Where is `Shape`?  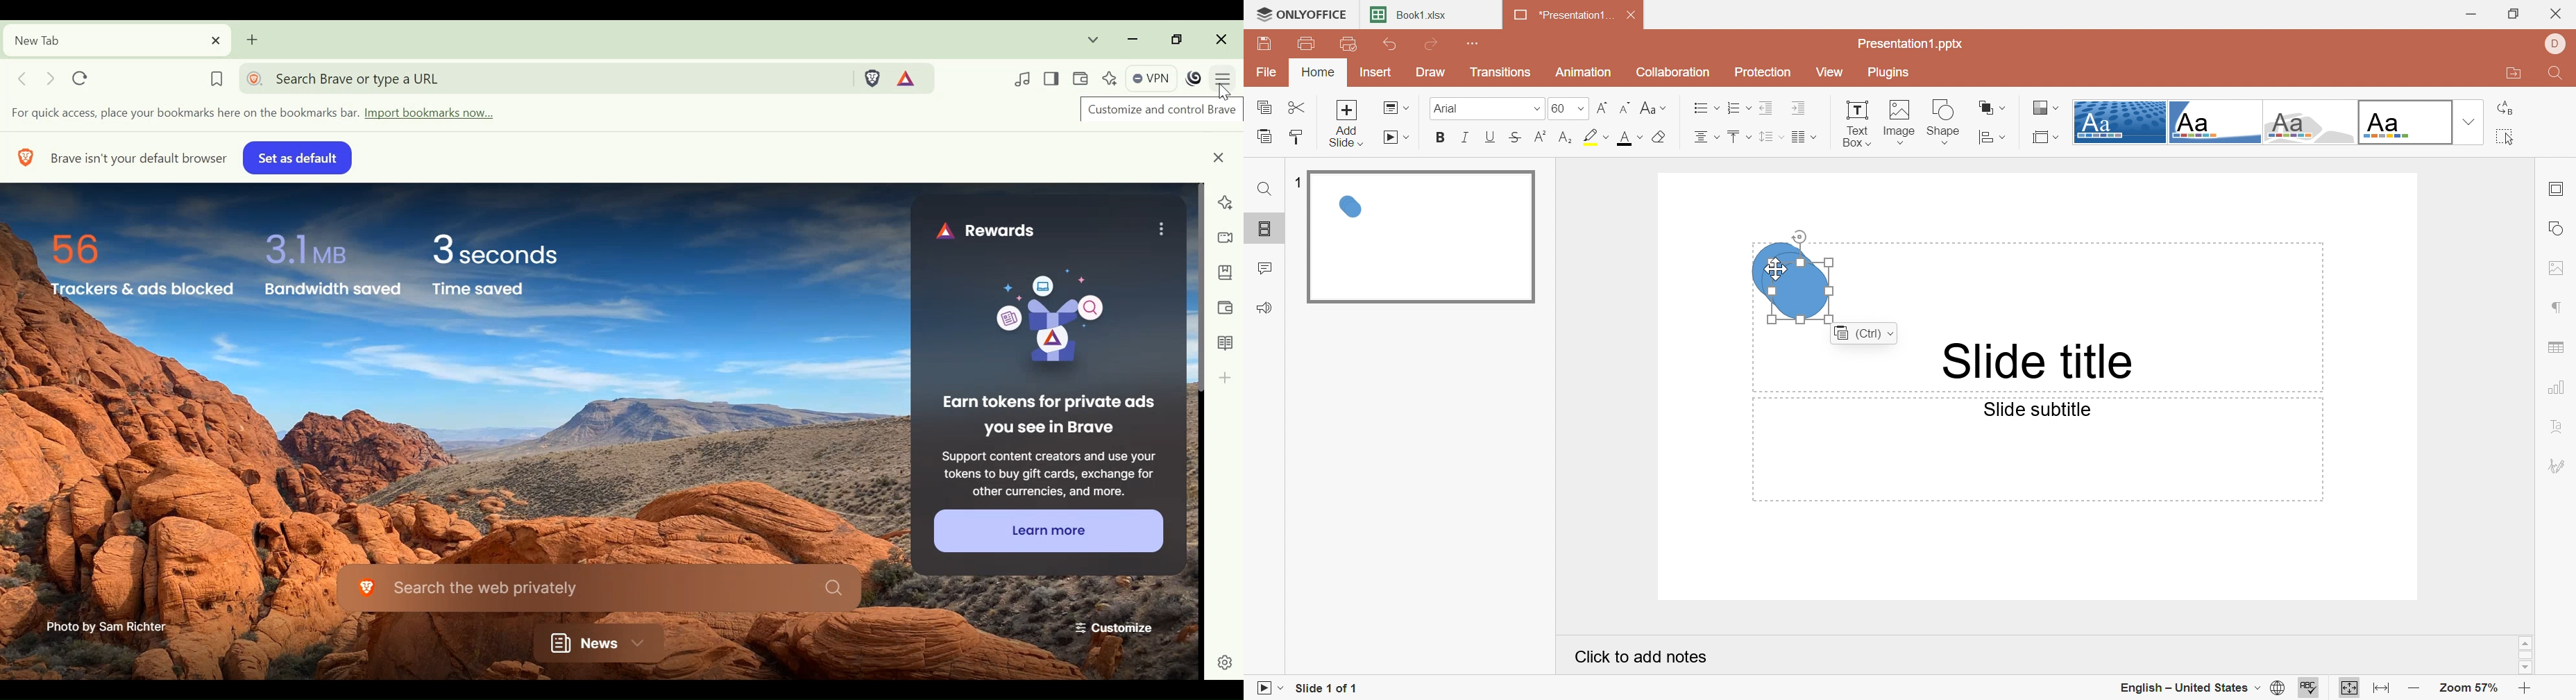
Shape is located at coordinates (1944, 122).